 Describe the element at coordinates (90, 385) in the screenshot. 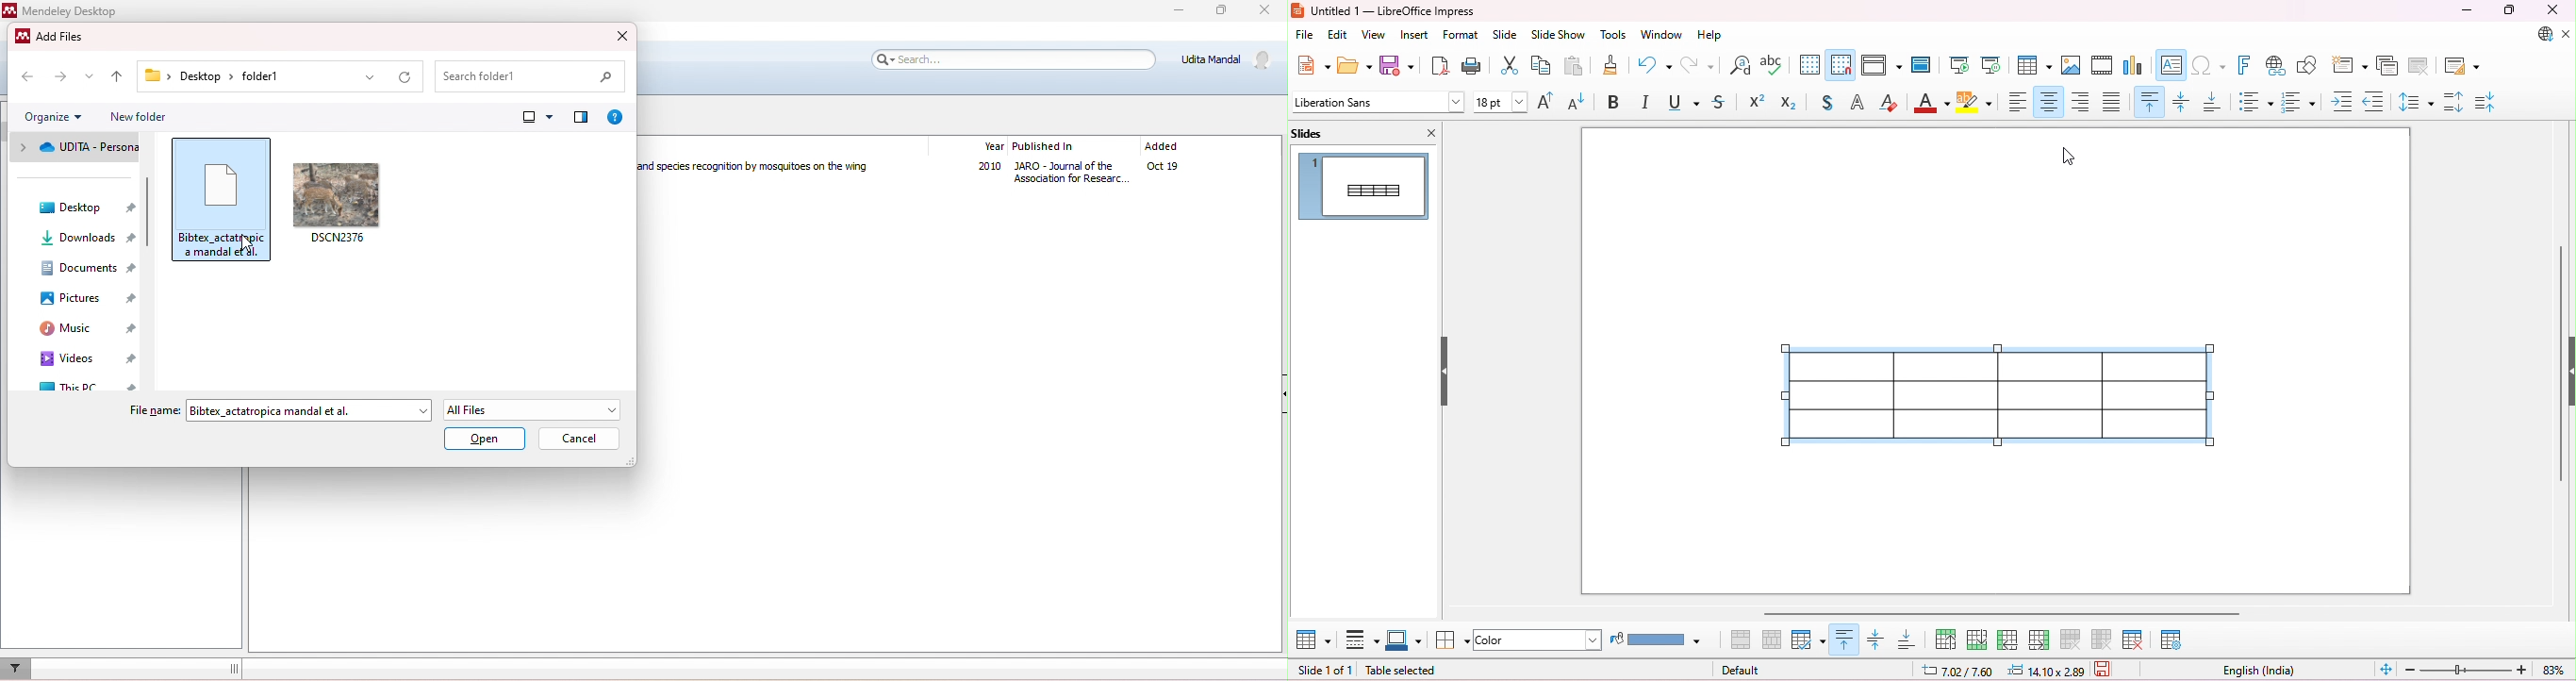

I see `this pc` at that location.